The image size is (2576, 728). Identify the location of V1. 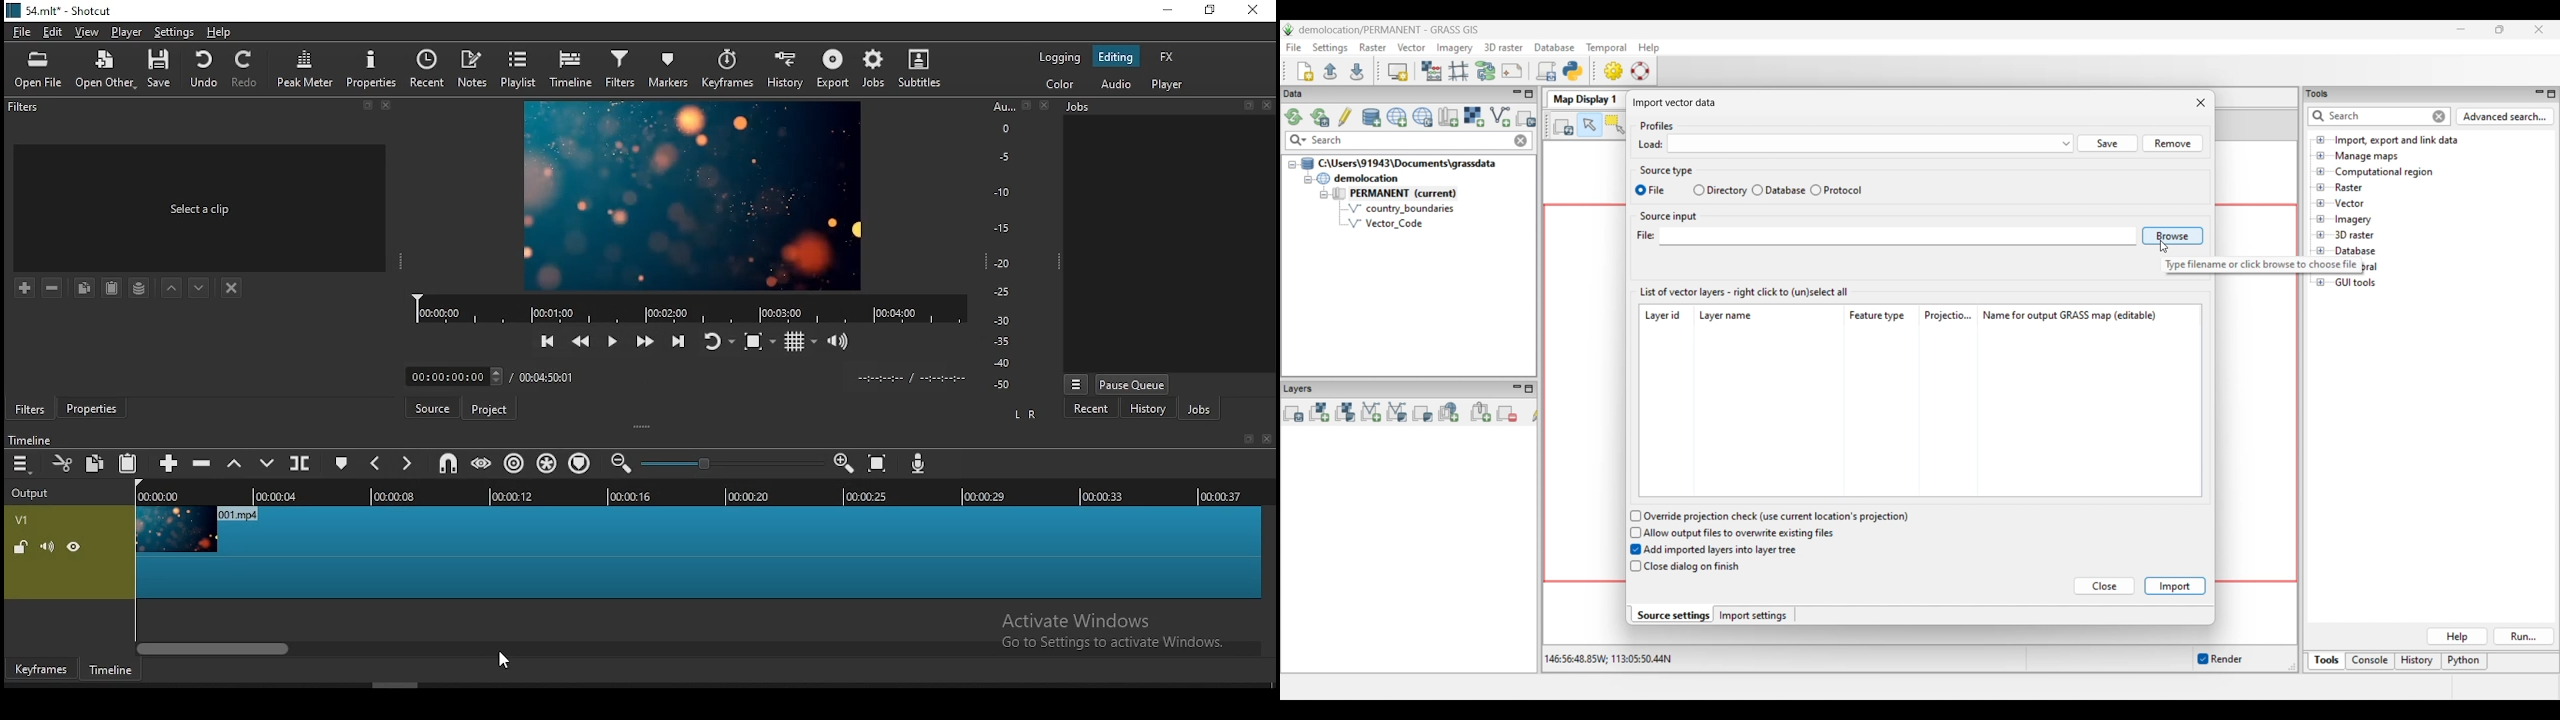
(20, 520).